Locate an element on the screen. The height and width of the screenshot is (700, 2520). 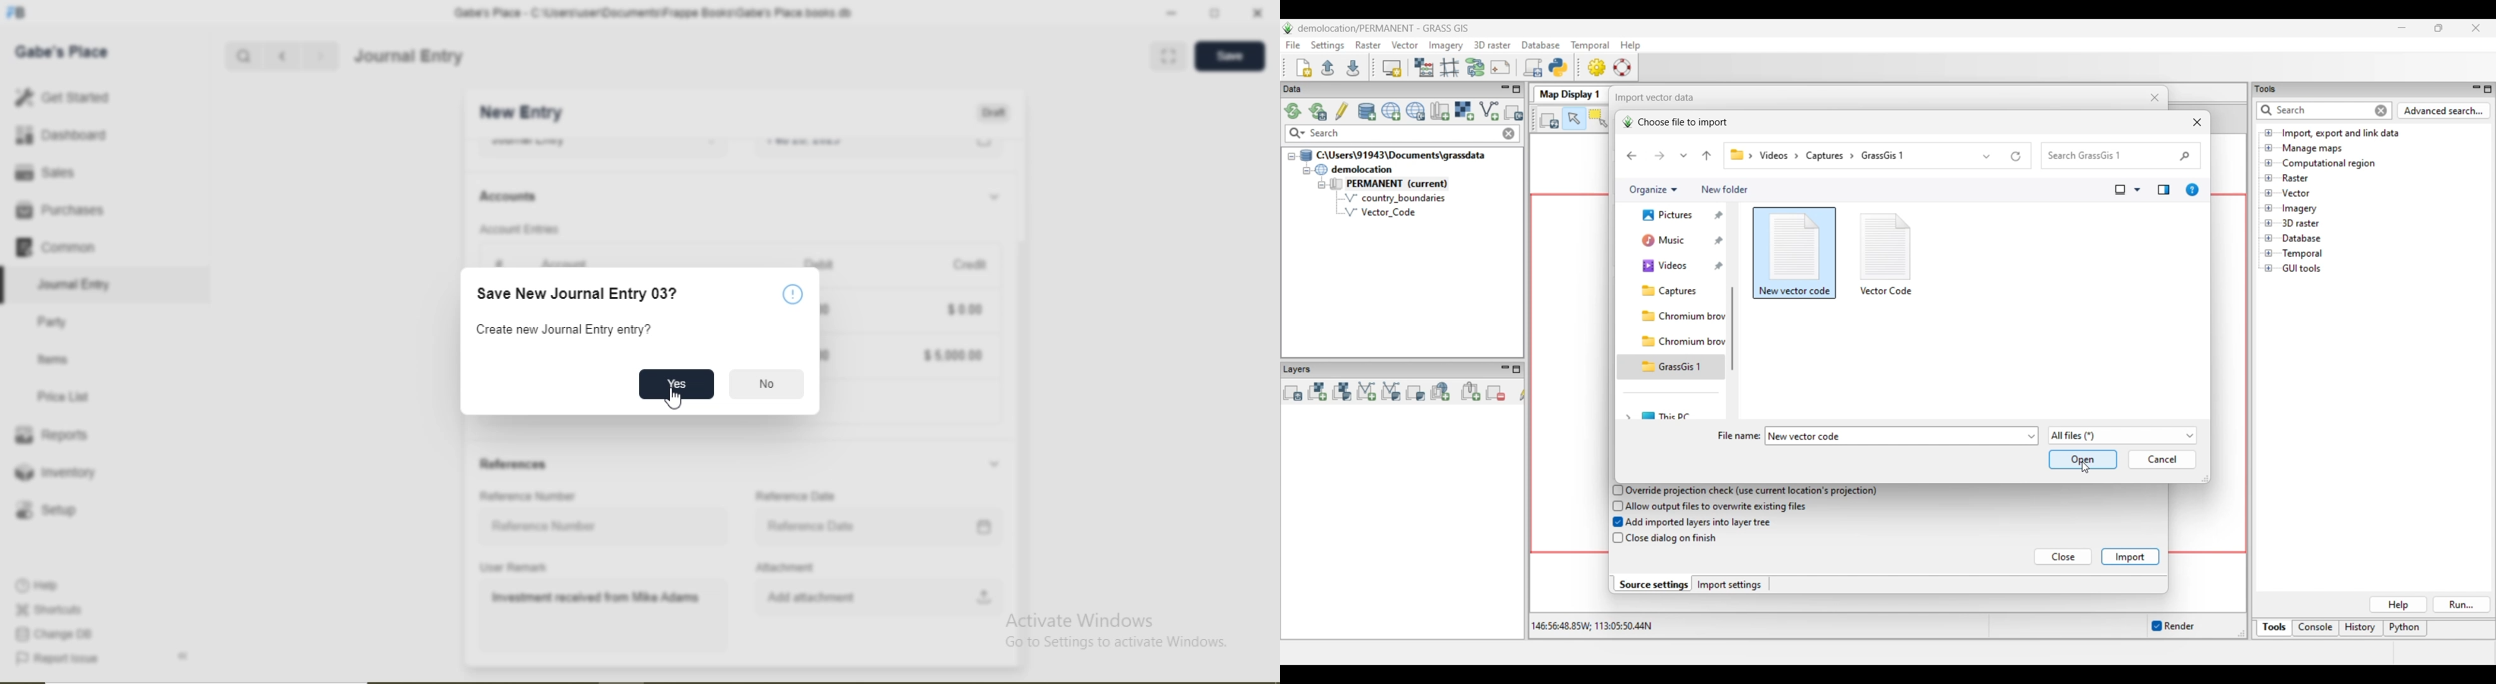
Reference Date is located at coordinates (795, 496).